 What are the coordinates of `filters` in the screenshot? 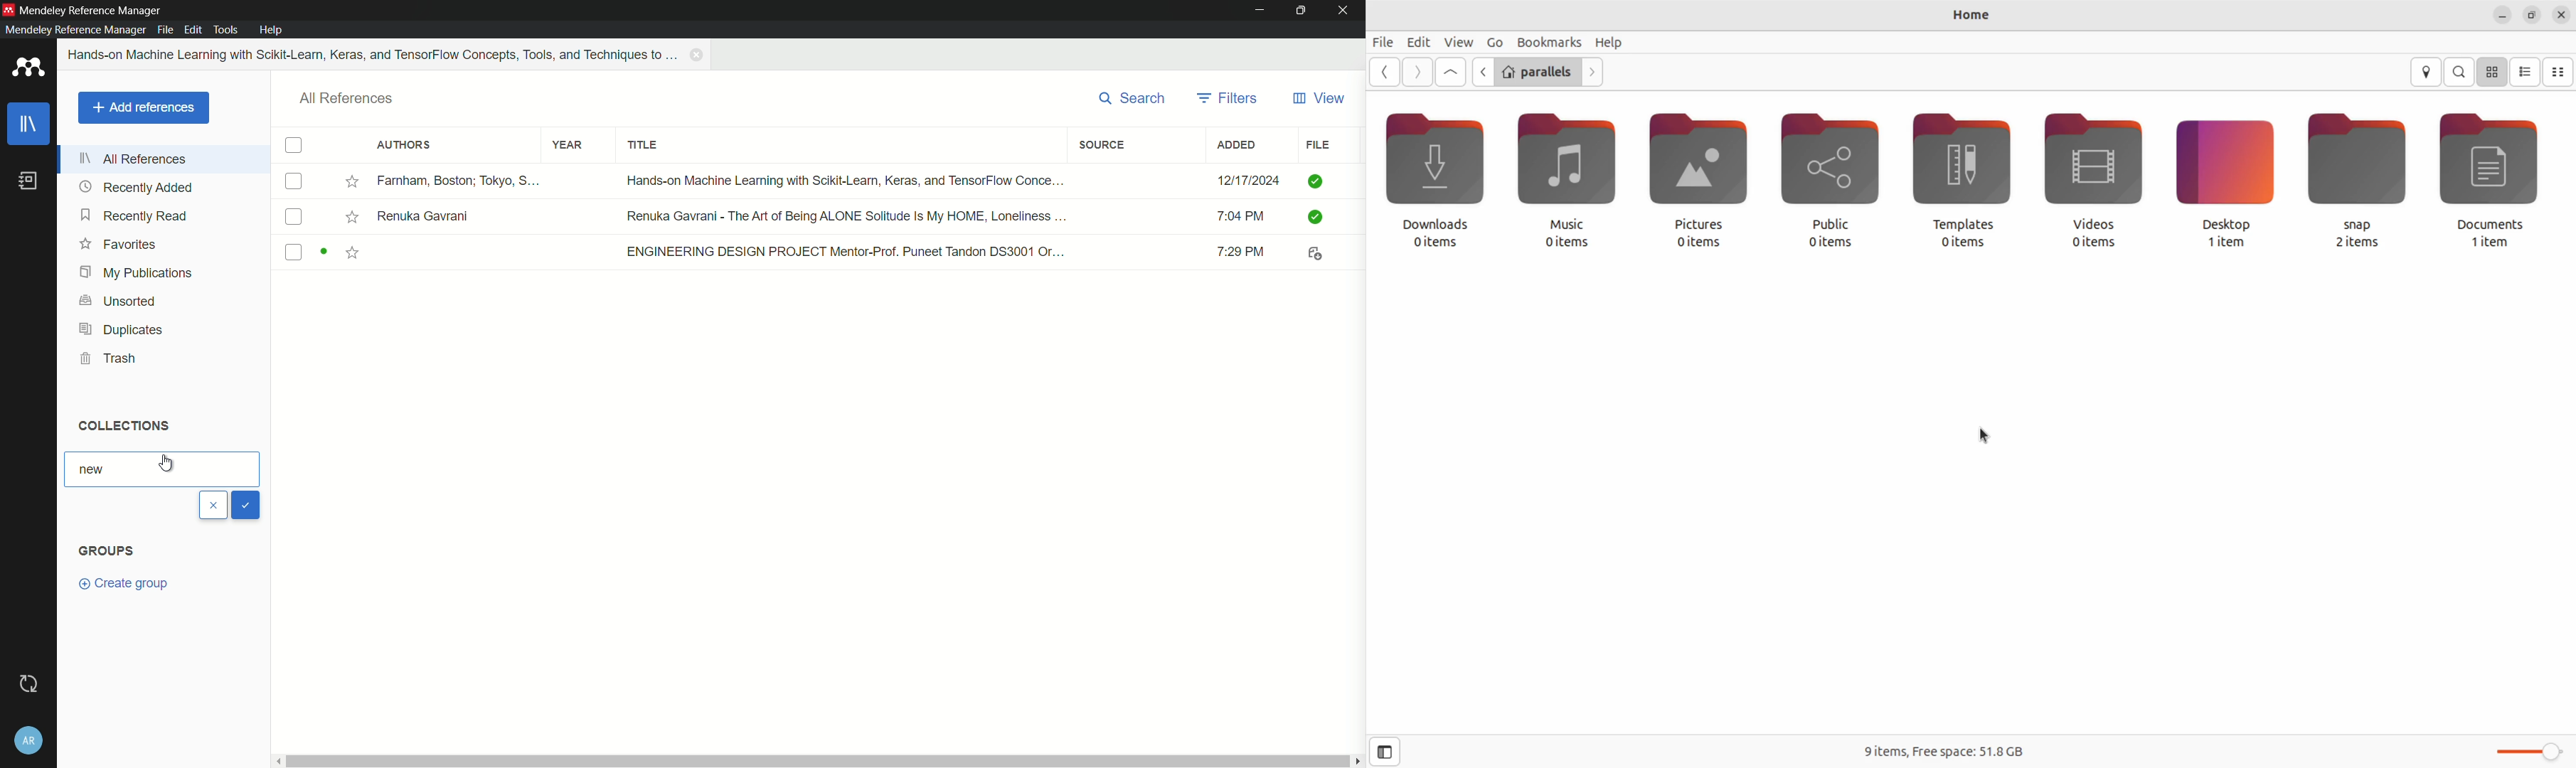 It's located at (1227, 99).